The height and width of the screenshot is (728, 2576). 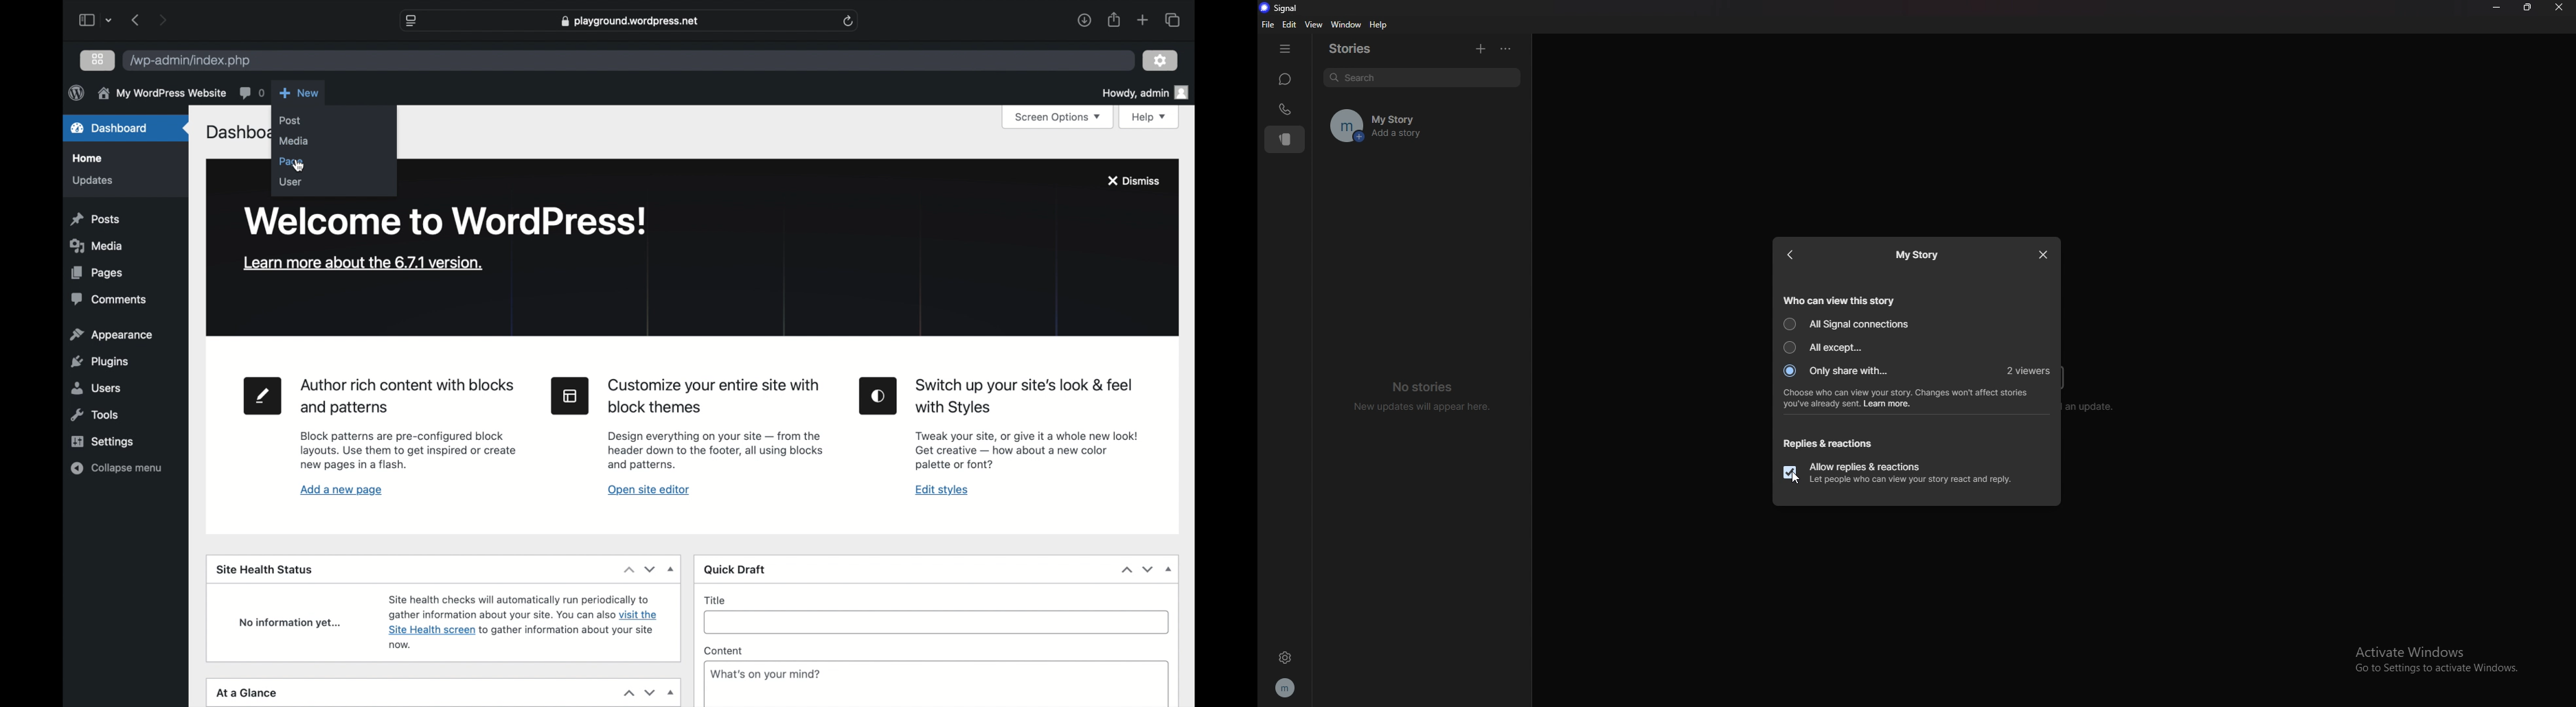 What do you see at coordinates (1151, 118) in the screenshot?
I see `help` at bounding box center [1151, 118].